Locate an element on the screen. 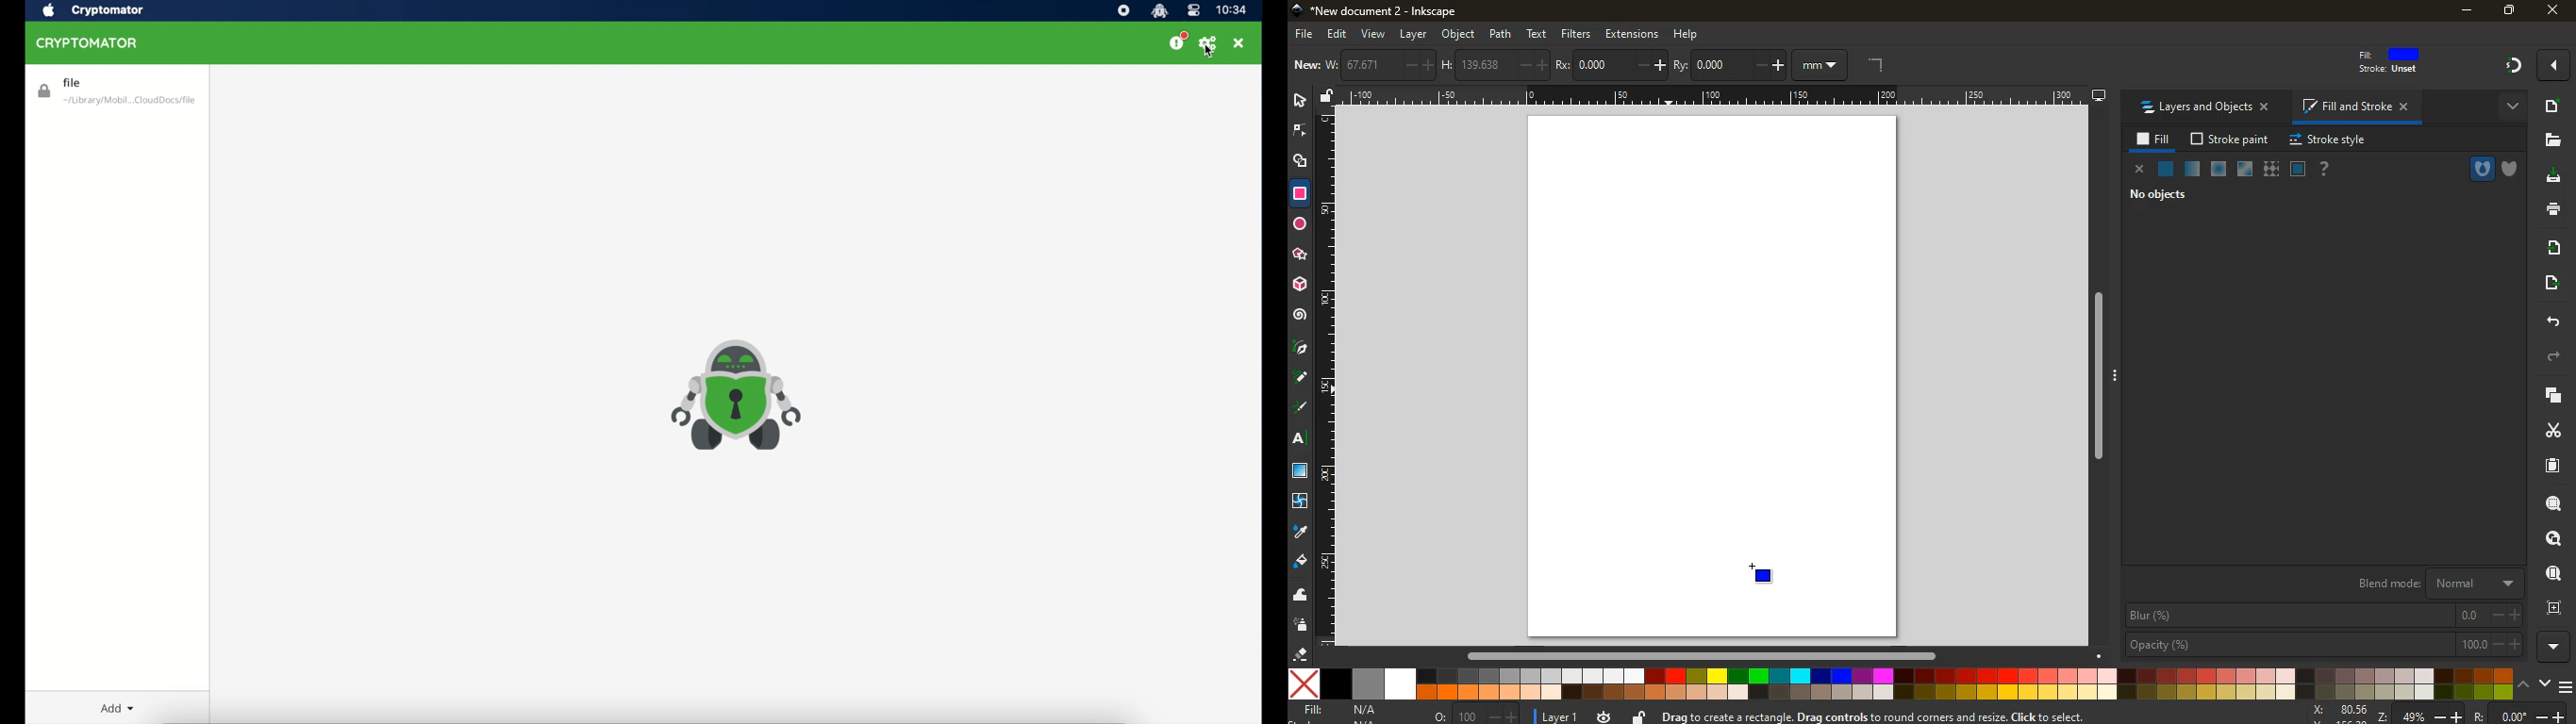 This screenshot has width=2576, height=728. layer is located at coordinates (1413, 35).